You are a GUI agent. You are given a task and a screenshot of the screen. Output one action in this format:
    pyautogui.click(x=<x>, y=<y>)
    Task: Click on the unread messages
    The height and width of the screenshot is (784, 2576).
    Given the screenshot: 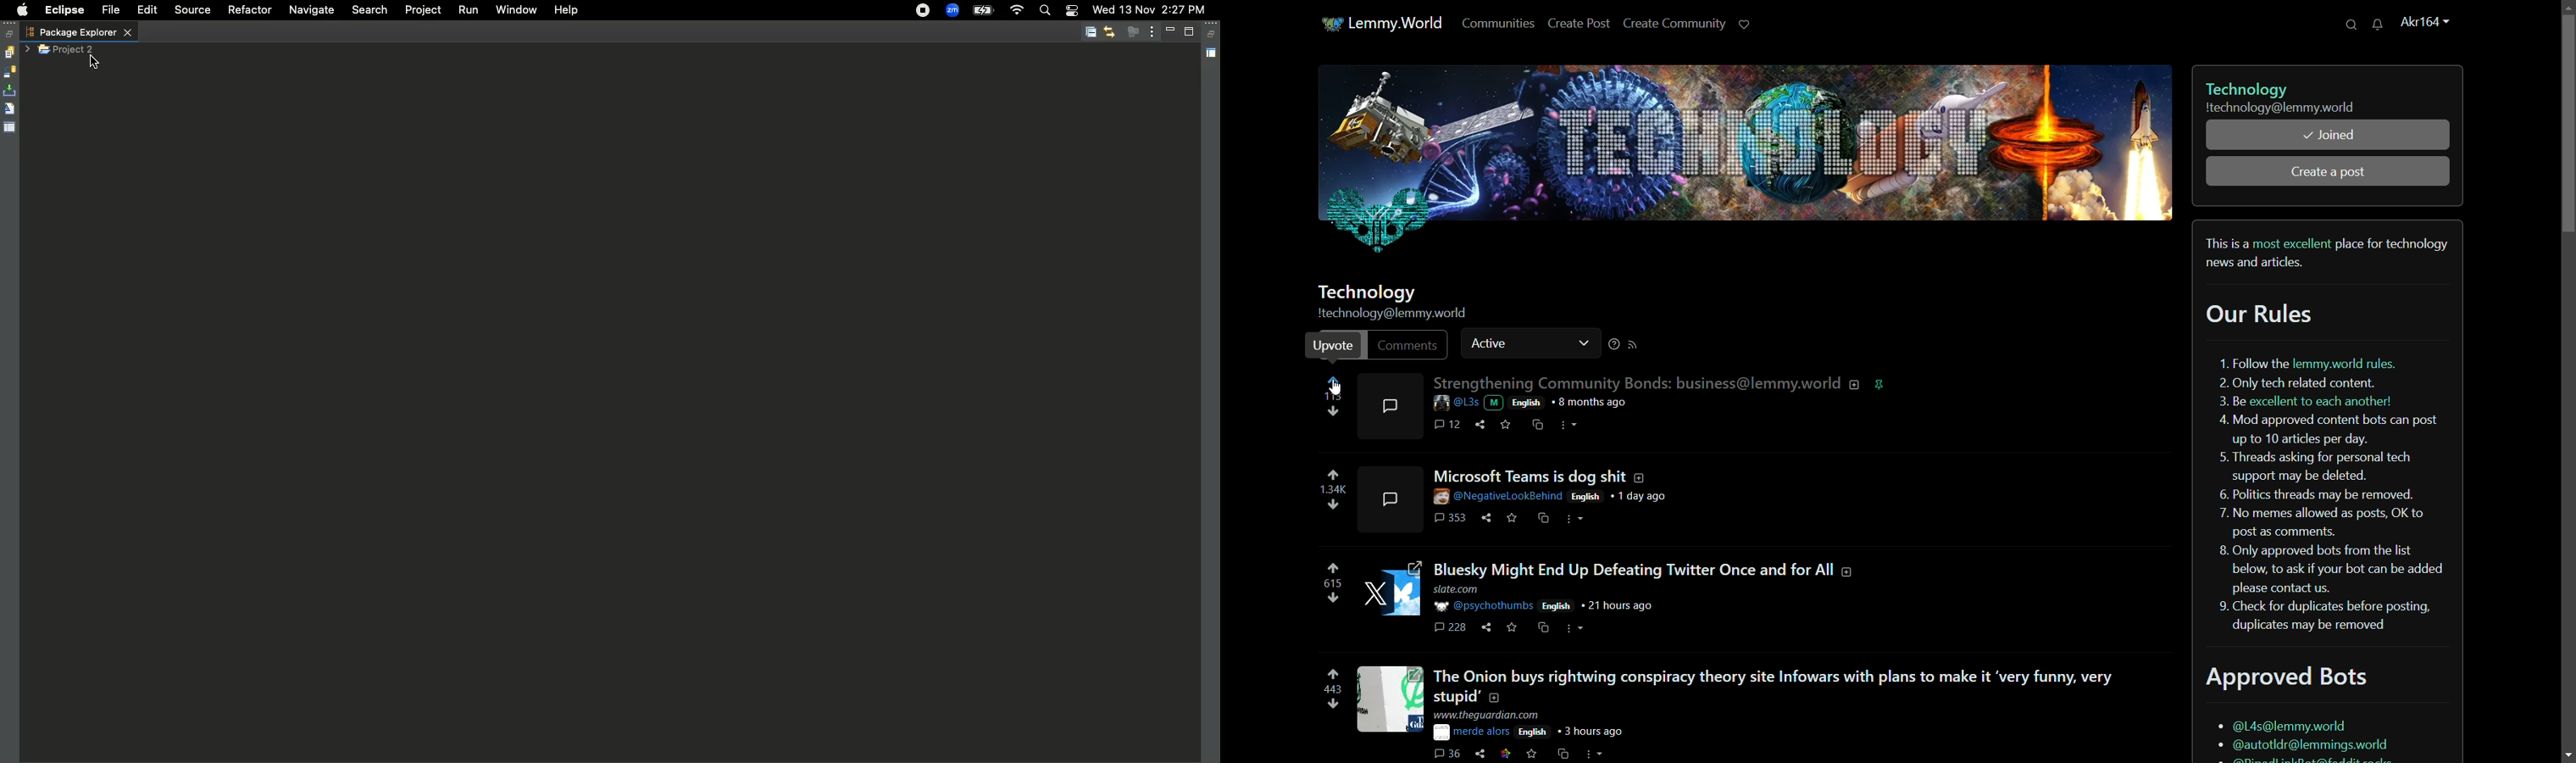 What is the action you would take?
    pyautogui.click(x=2378, y=25)
    